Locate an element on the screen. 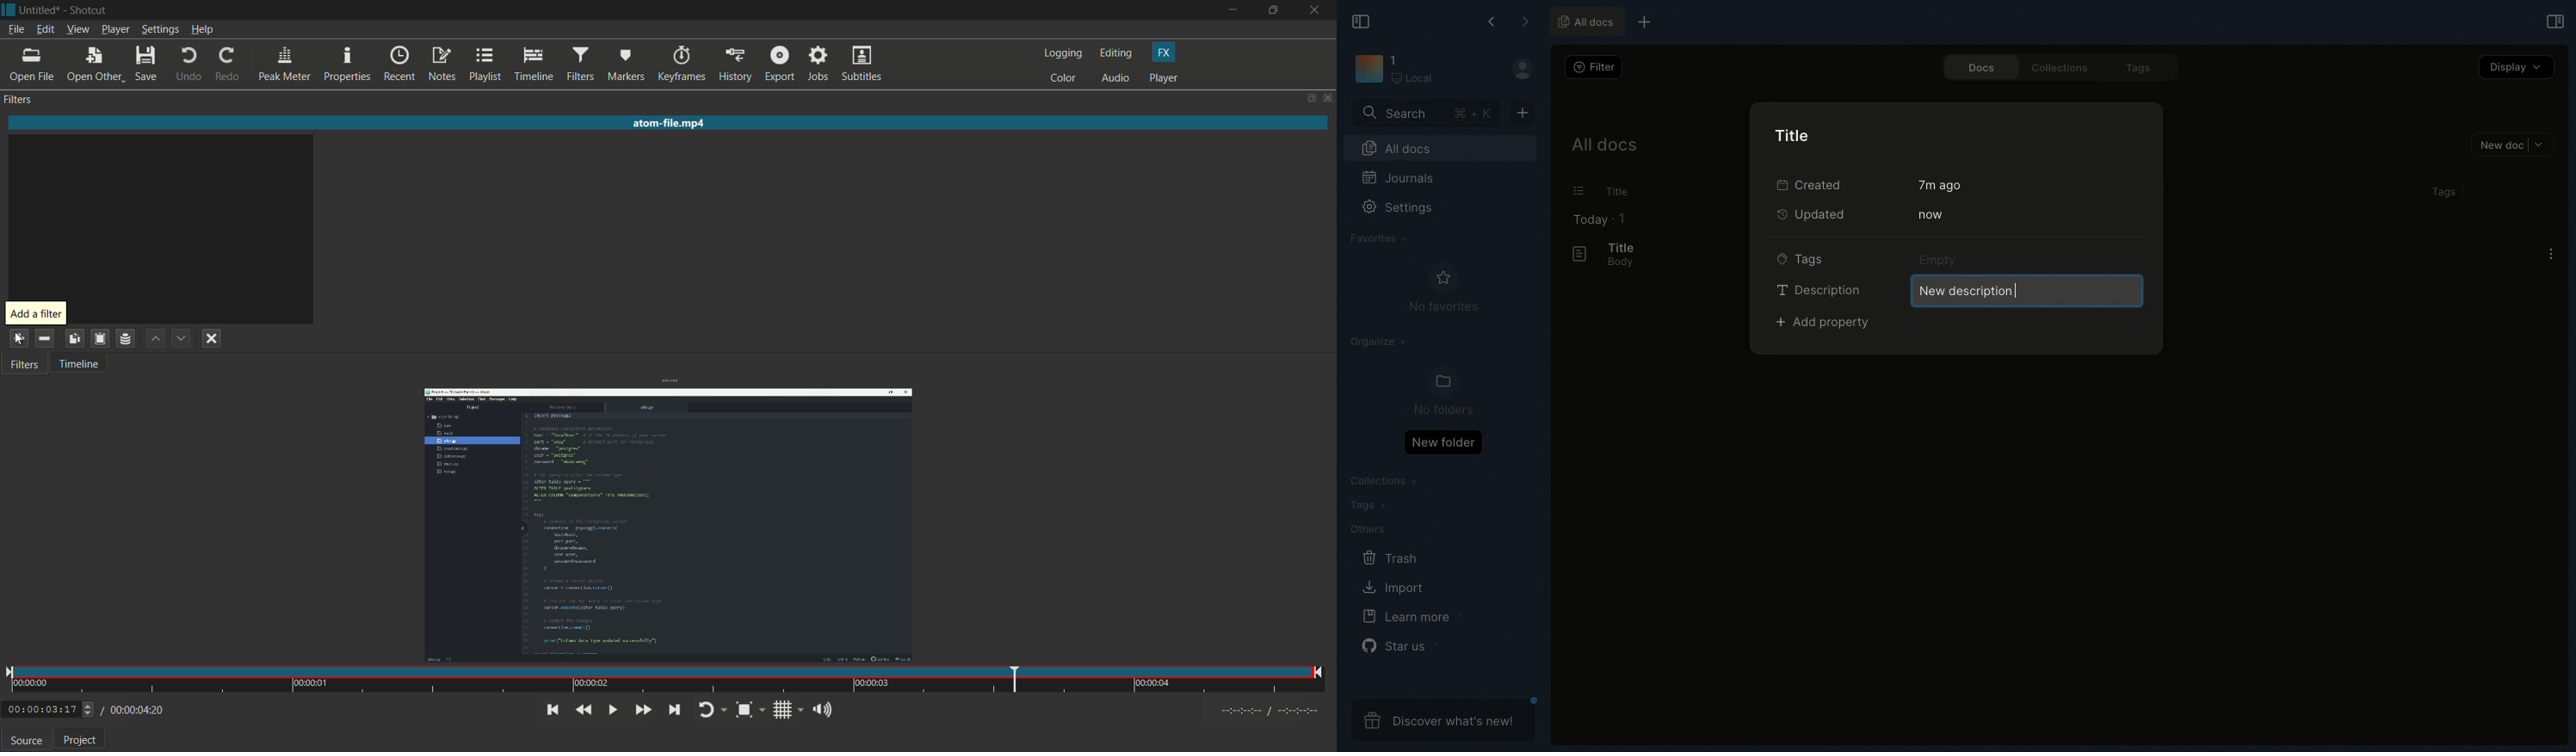 The height and width of the screenshot is (756, 2576). toggle grid is located at coordinates (784, 710).